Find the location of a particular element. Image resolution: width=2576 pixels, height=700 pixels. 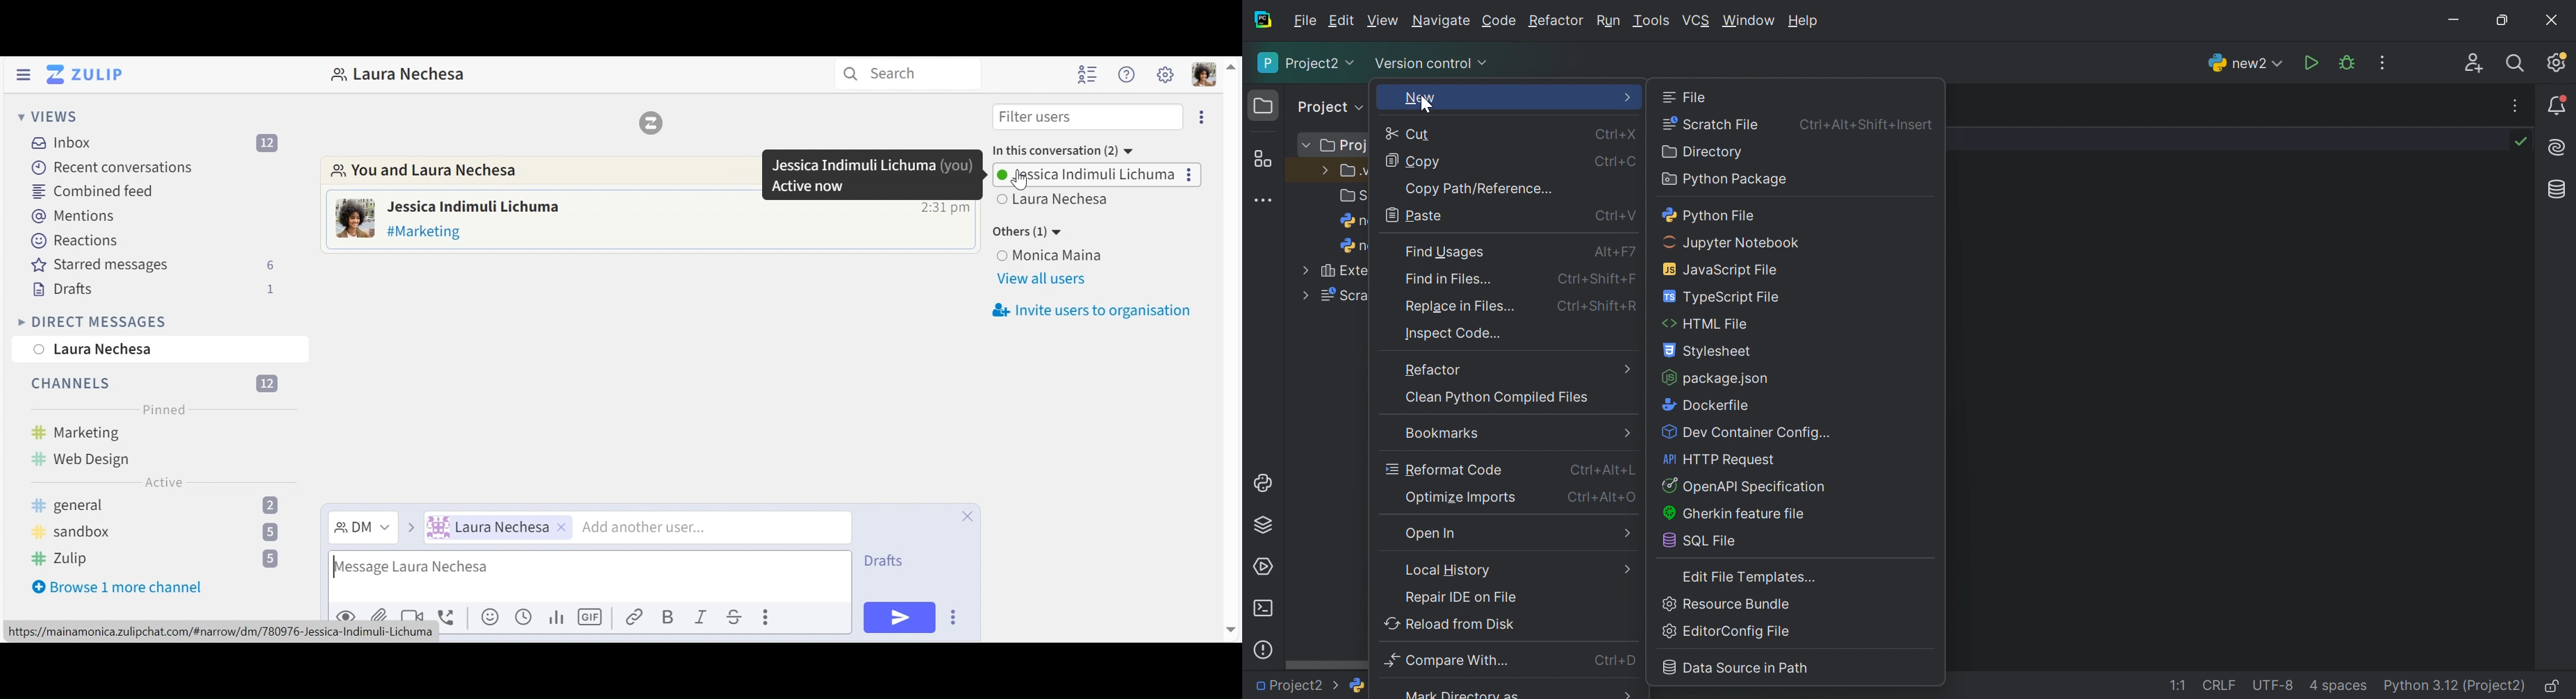

Run is located at coordinates (1611, 21).